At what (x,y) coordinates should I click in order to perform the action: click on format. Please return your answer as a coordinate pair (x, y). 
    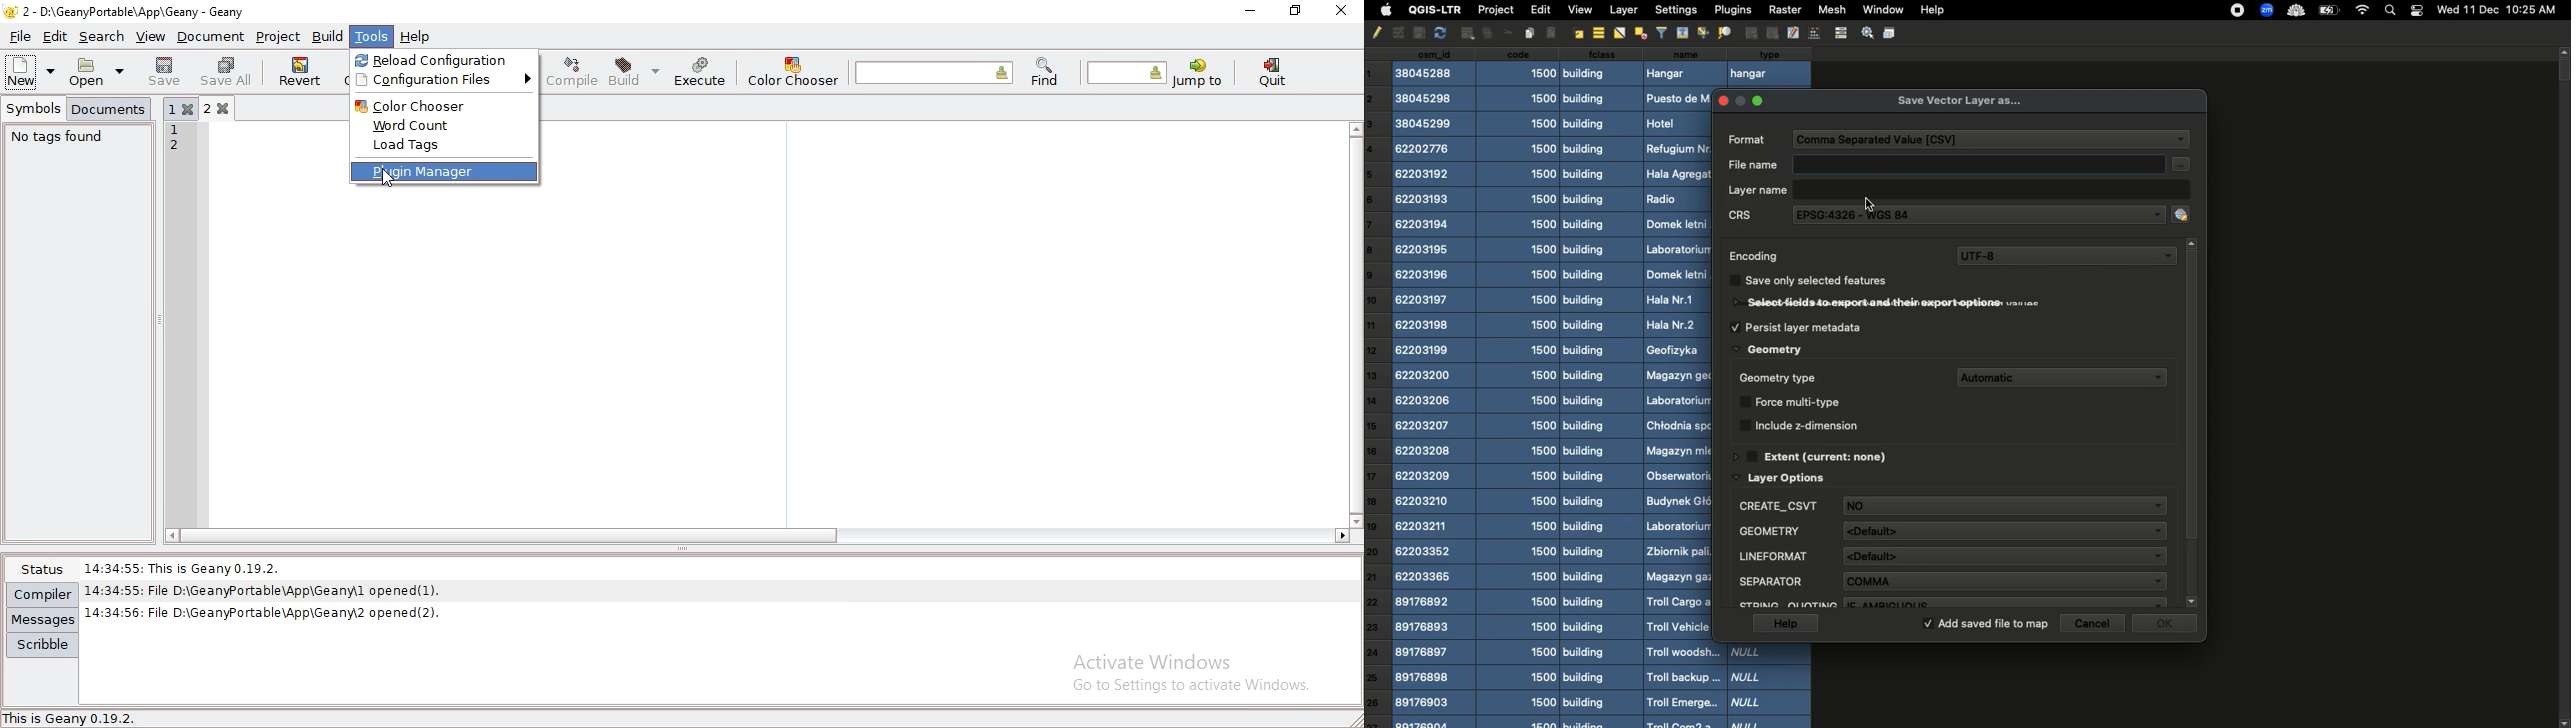
    Looking at the image, I should click on (1747, 138).